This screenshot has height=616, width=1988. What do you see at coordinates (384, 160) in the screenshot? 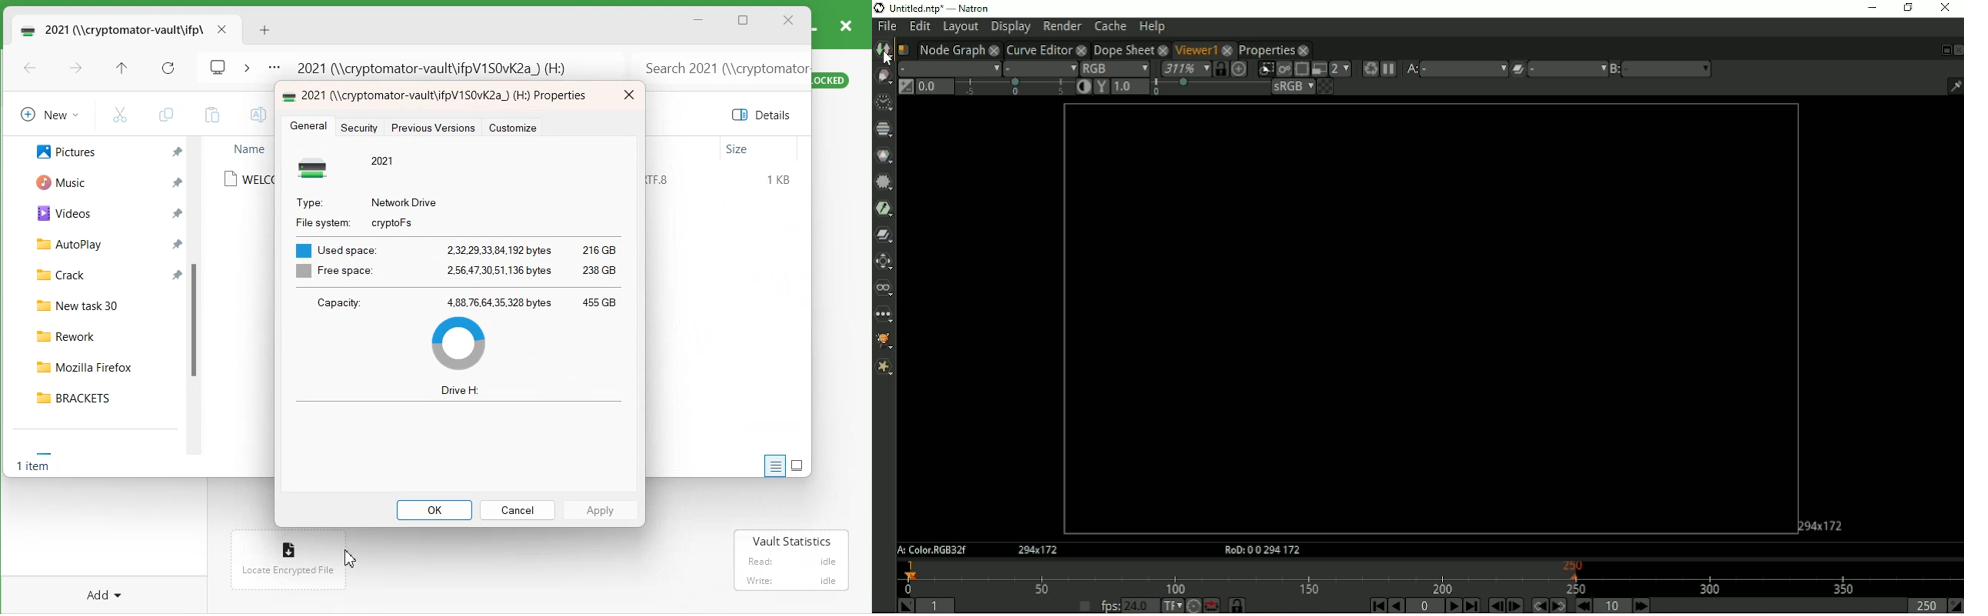
I see `2021` at bounding box center [384, 160].